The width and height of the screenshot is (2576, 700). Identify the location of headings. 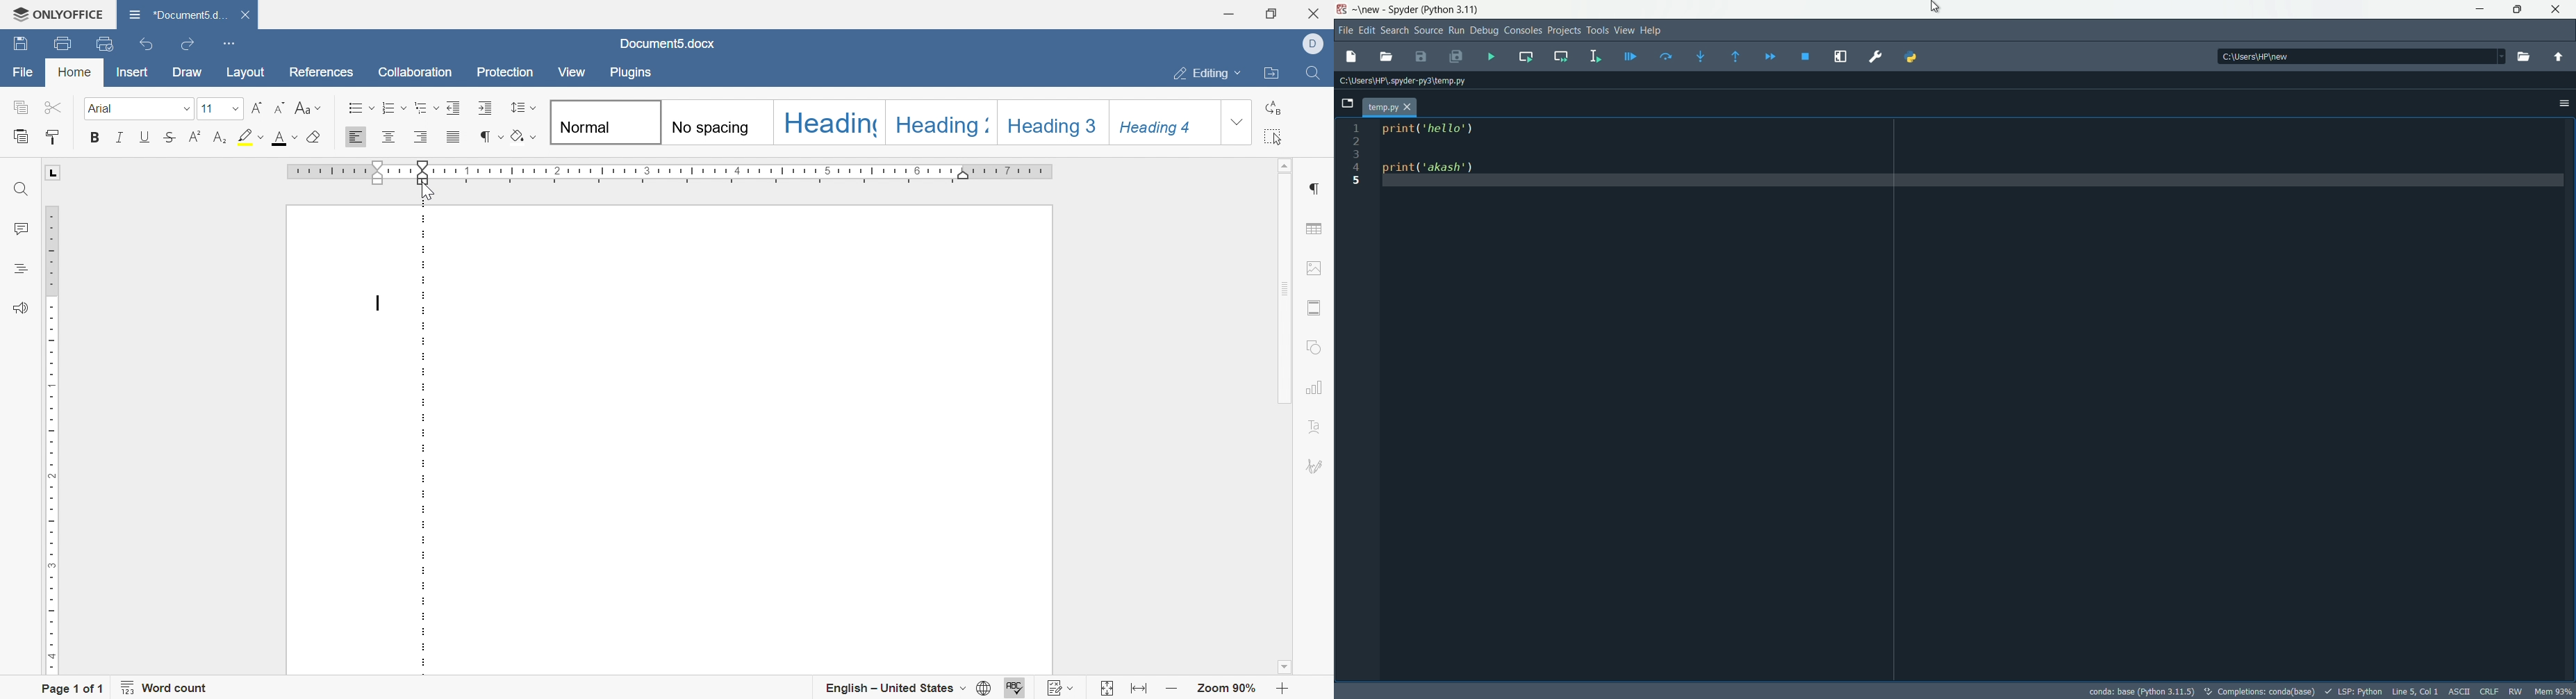
(17, 269).